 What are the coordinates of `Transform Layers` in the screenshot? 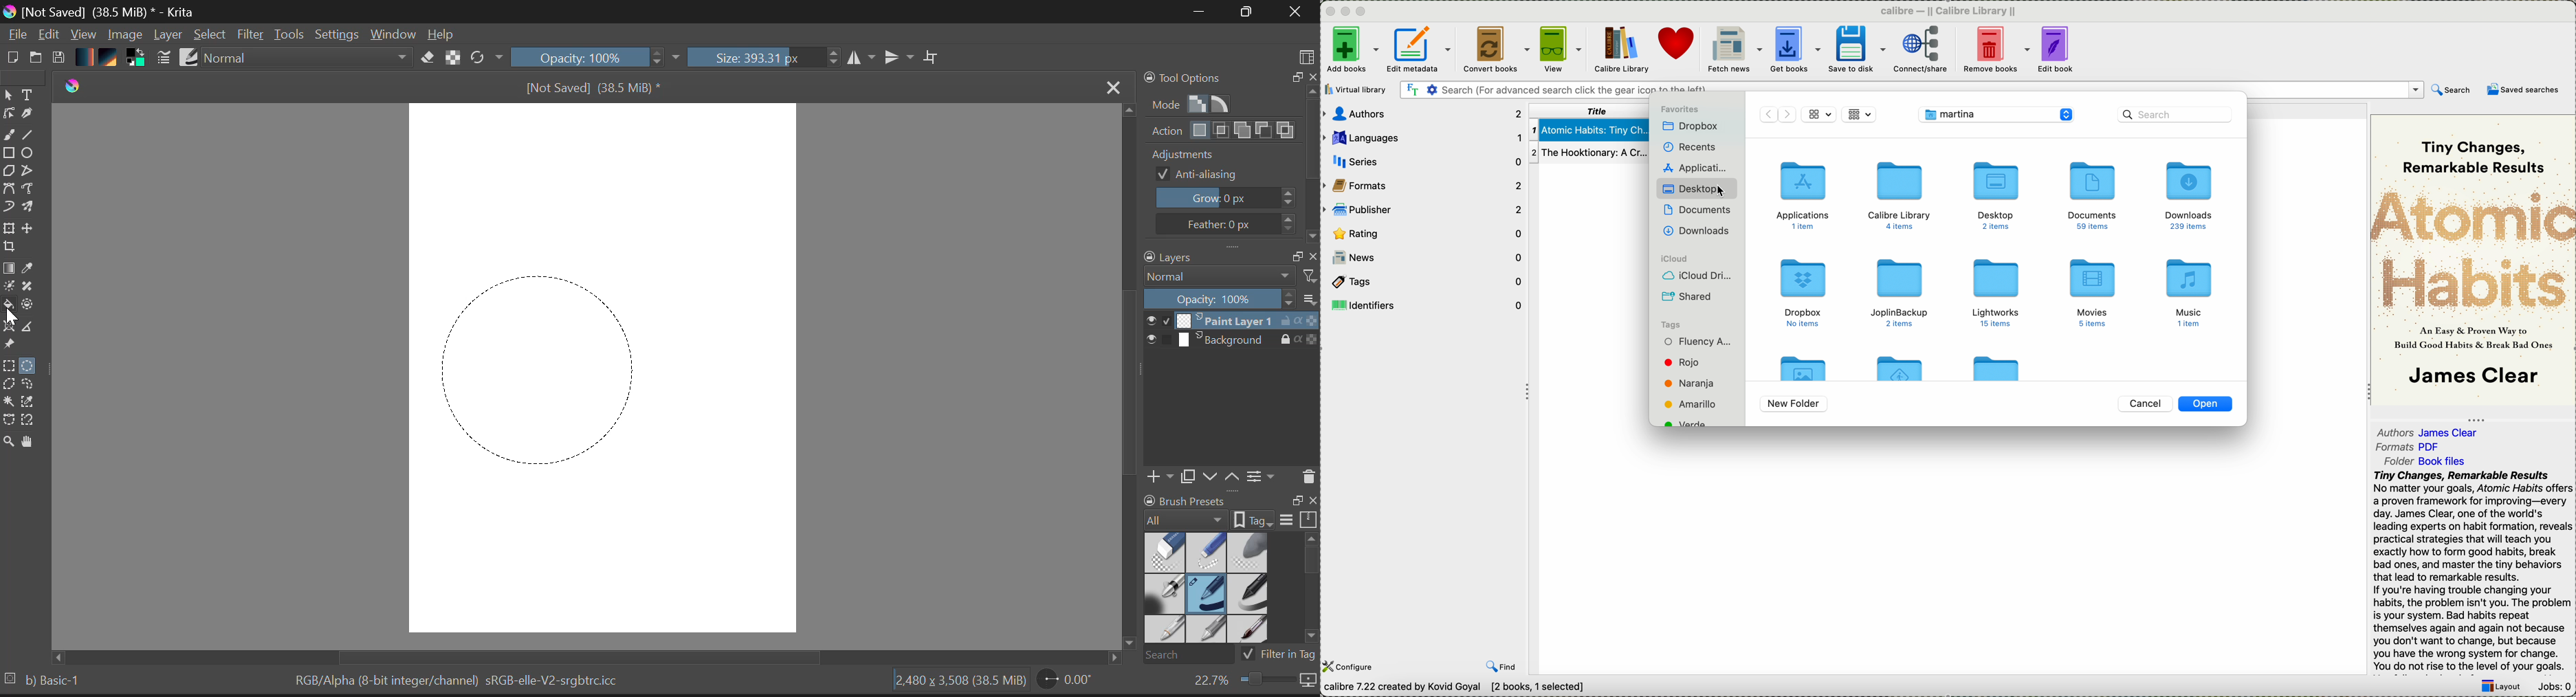 It's located at (11, 228).